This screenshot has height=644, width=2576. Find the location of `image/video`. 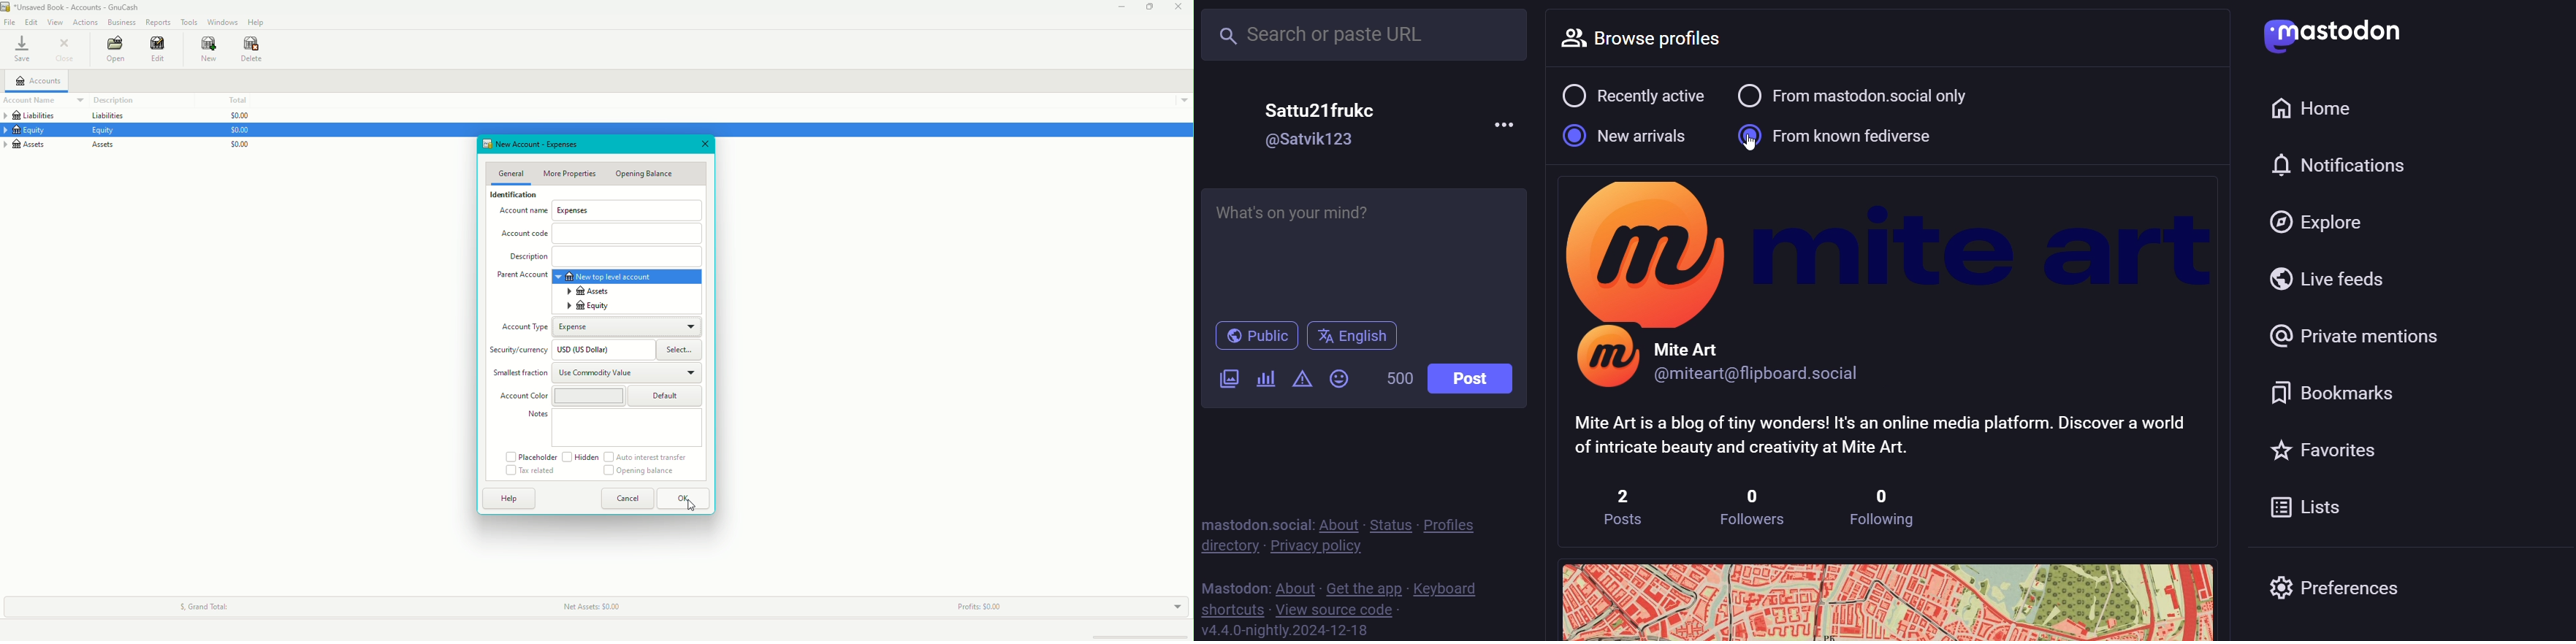

image/video is located at coordinates (1227, 377).